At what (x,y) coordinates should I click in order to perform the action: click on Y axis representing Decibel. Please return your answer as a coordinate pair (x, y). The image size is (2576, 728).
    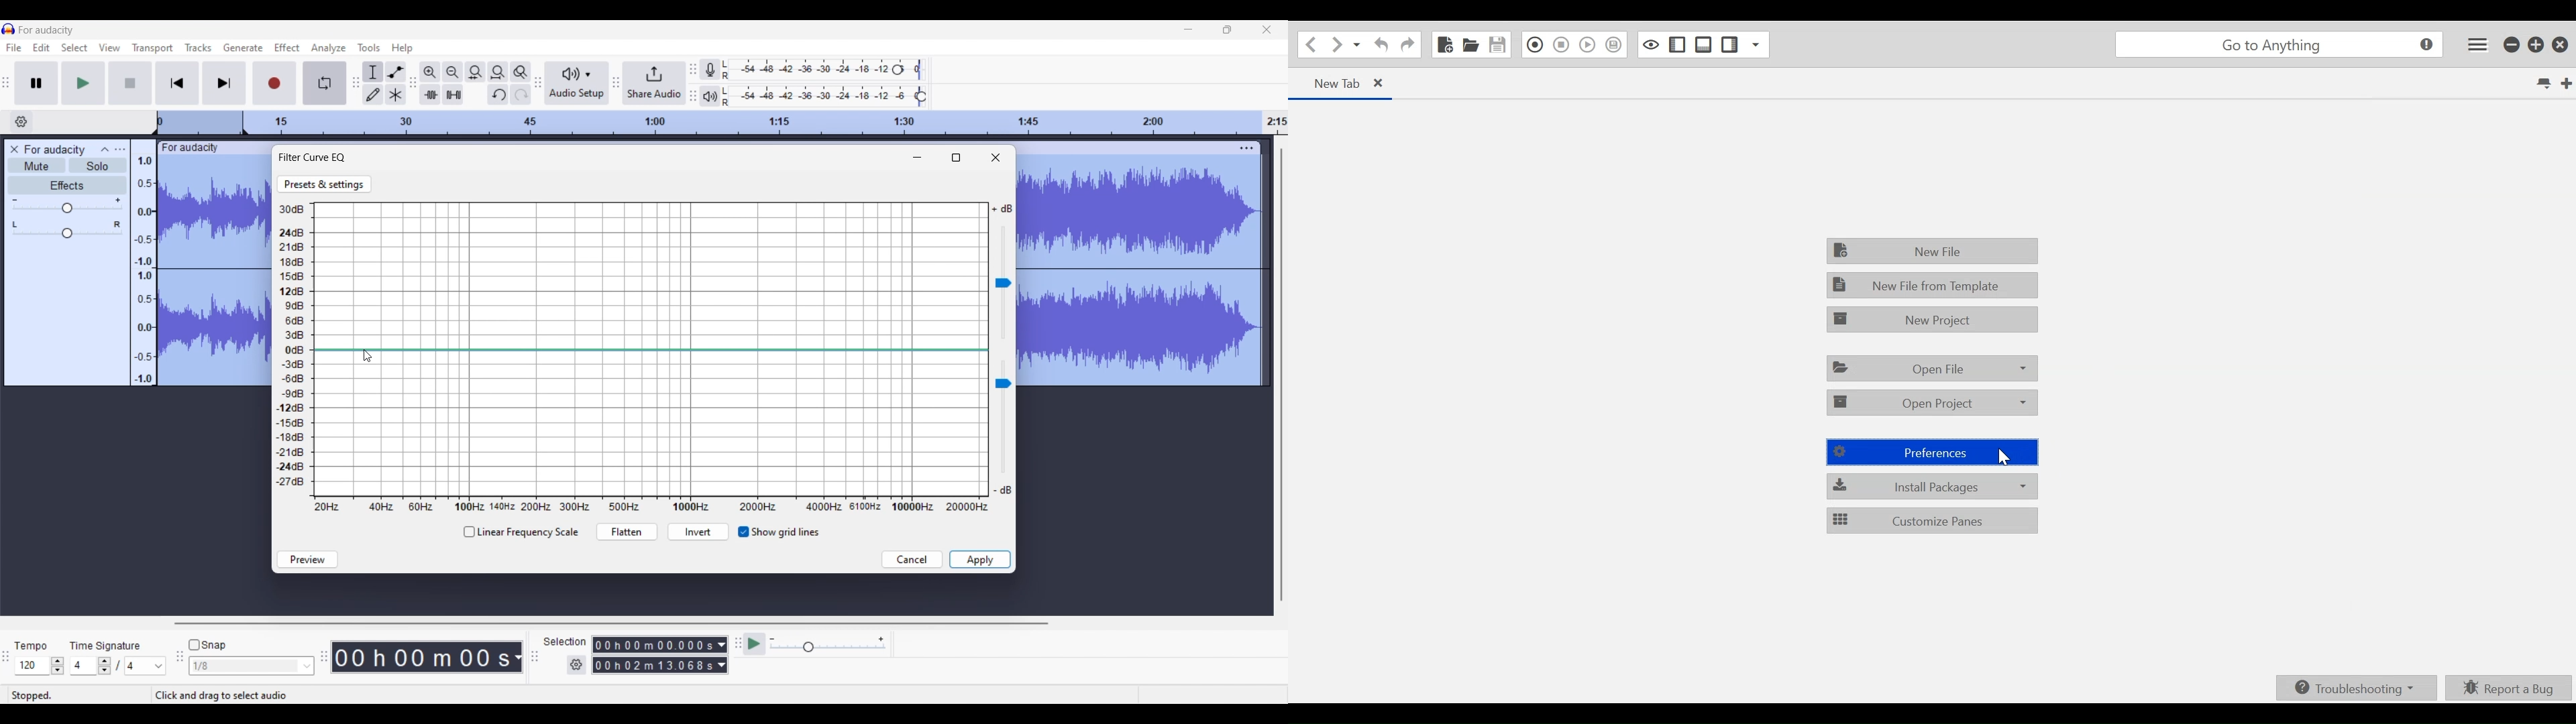
    Looking at the image, I should click on (294, 347).